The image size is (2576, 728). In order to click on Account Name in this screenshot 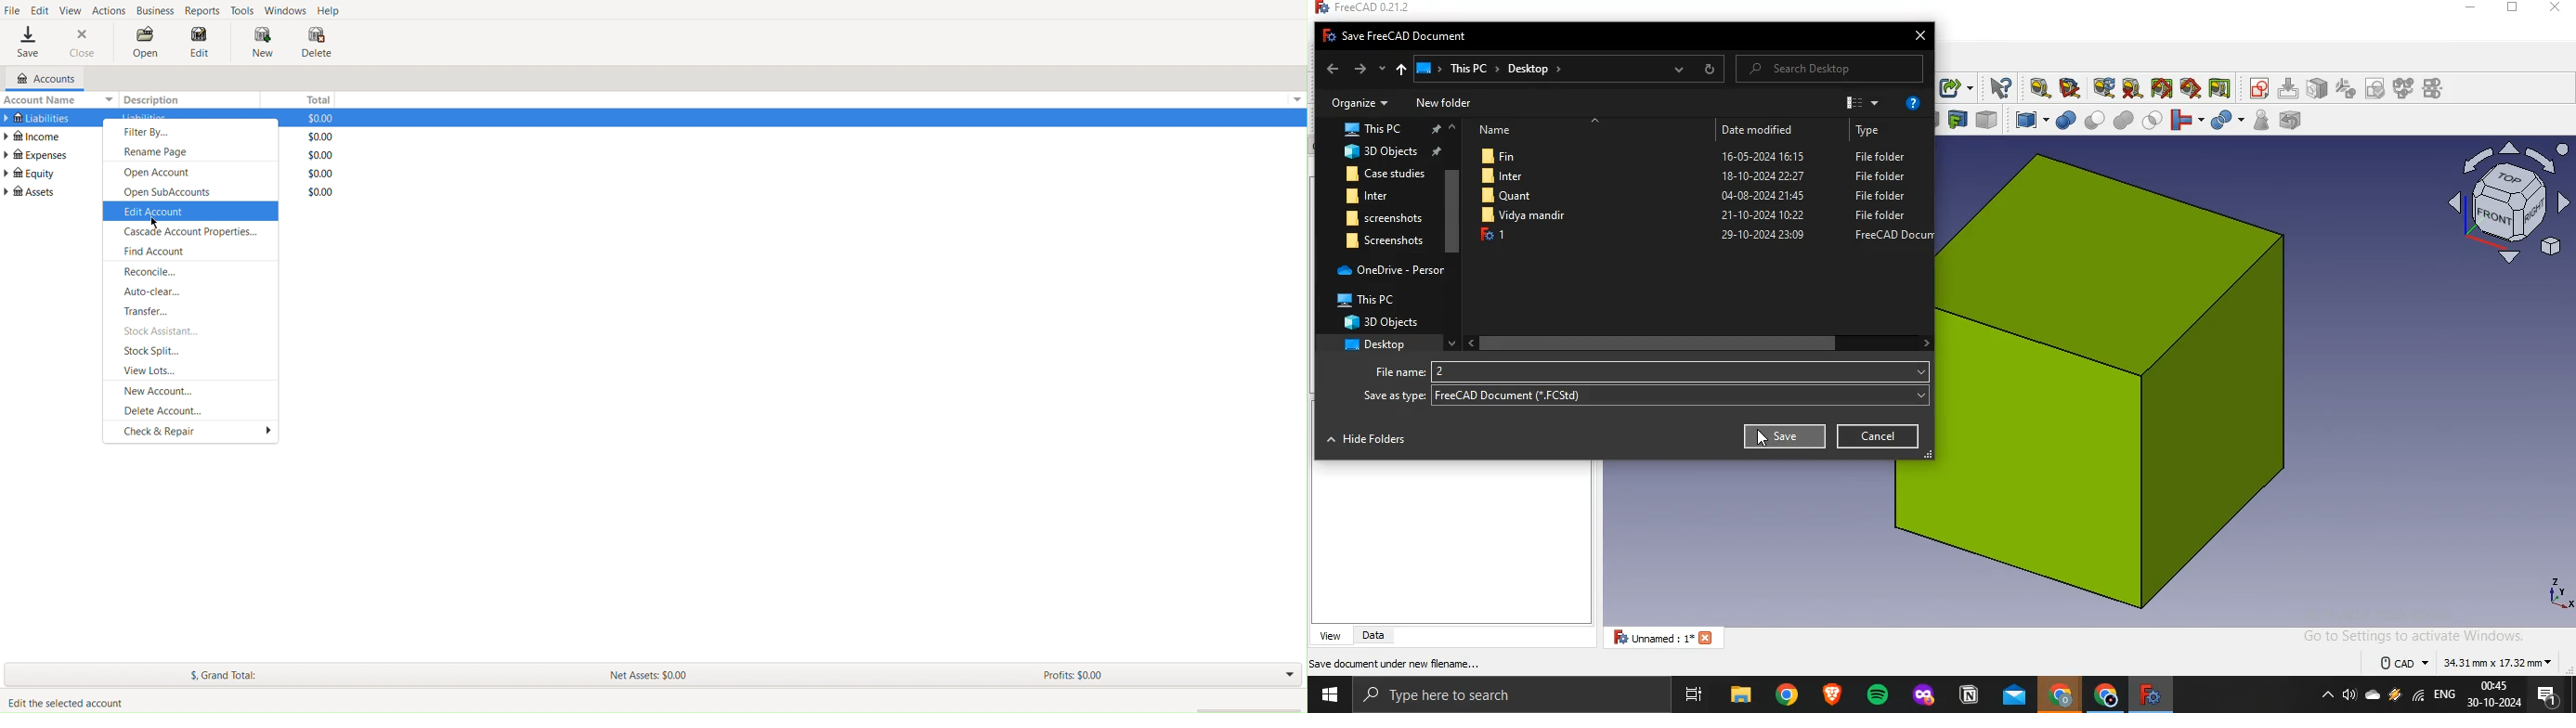, I will do `click(57, 100)`.